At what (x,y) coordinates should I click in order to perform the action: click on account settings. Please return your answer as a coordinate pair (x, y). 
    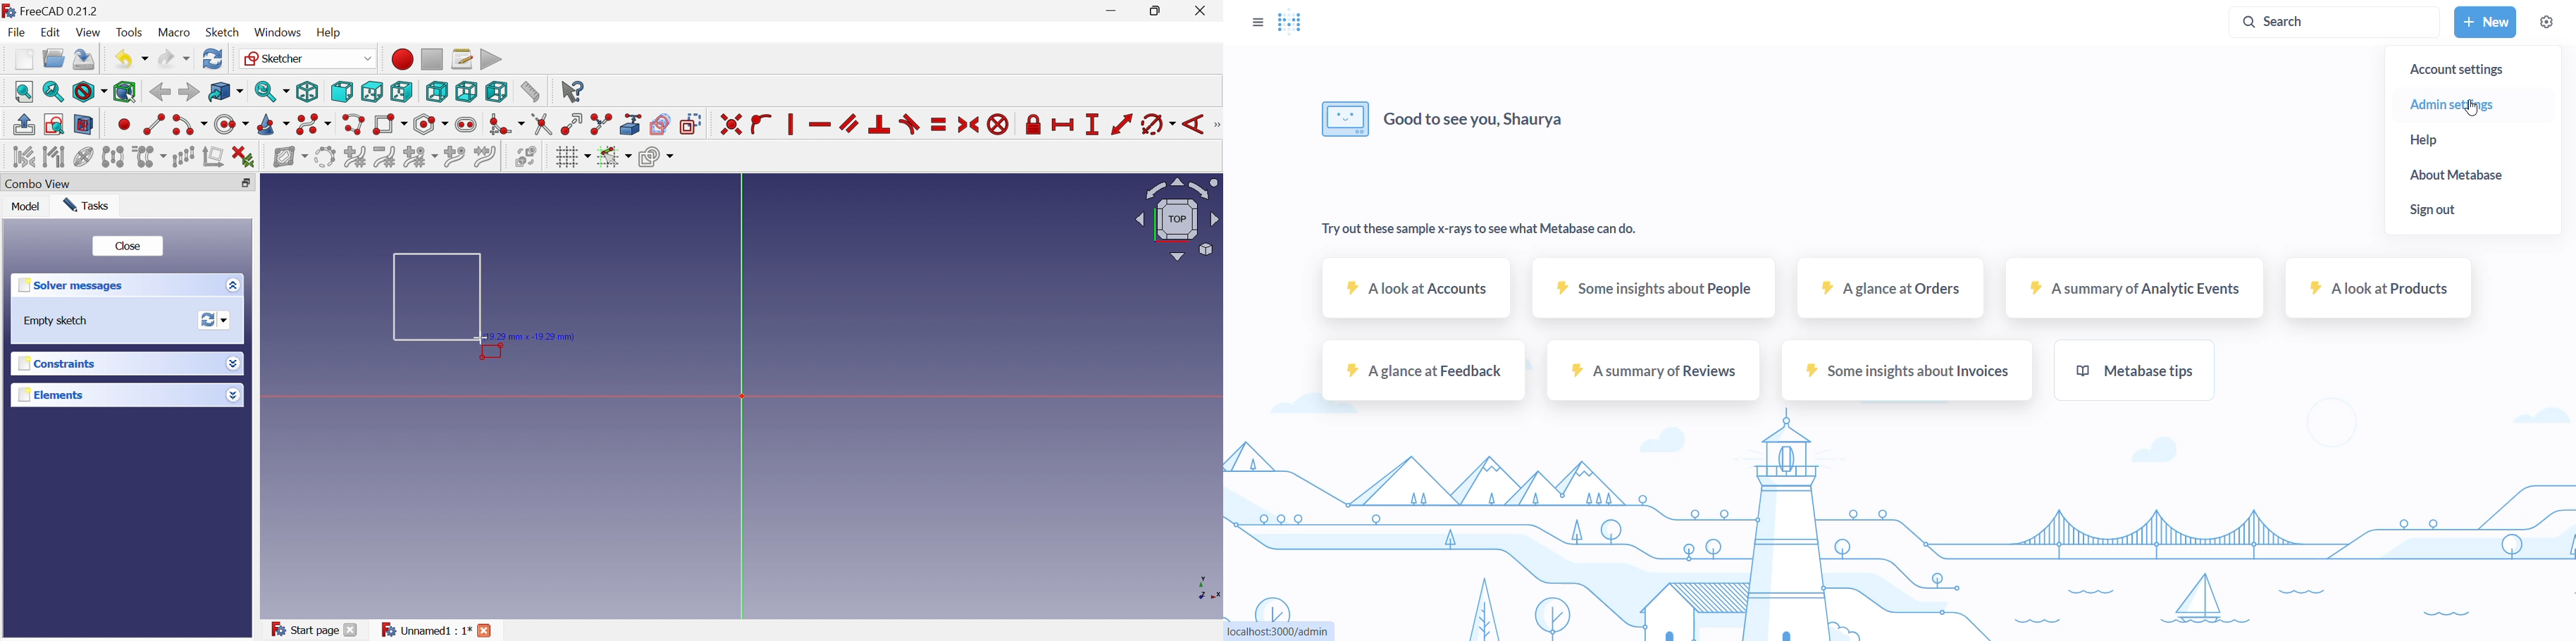
    Looking at the image, I should click on (2481, 69).